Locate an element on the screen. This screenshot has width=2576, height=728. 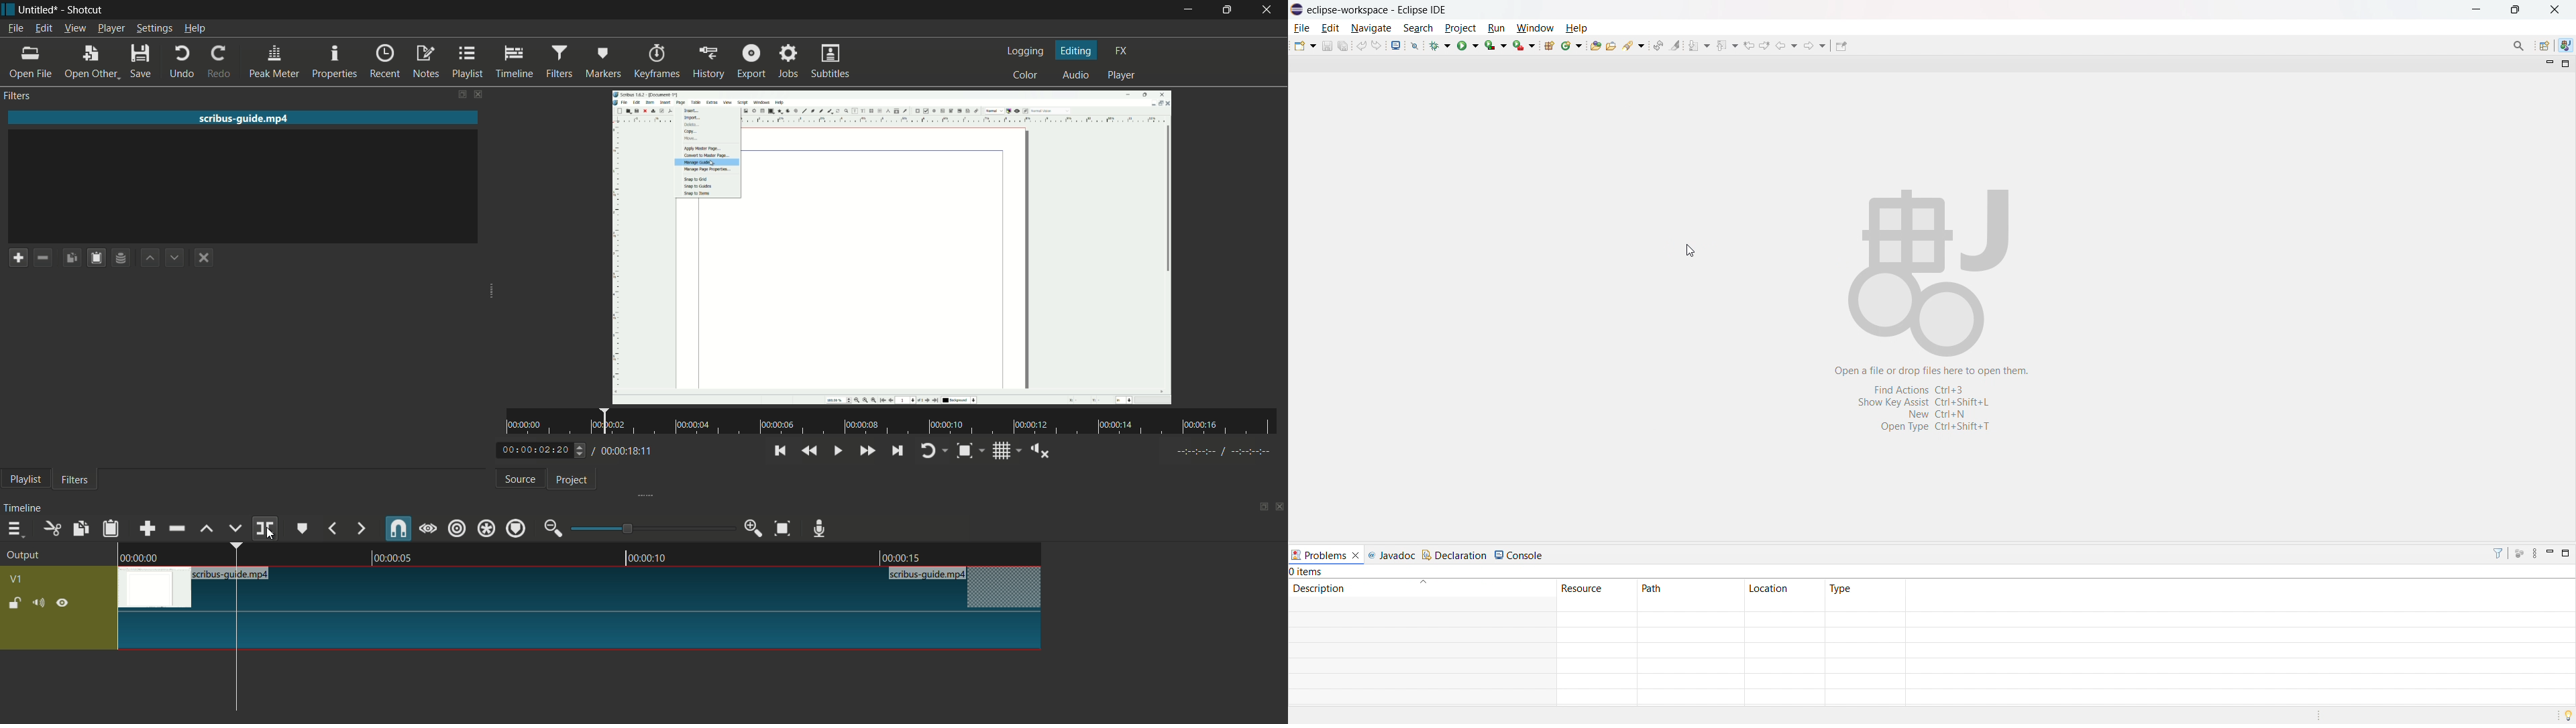
show volume control is located at coordinates (1039, 451).